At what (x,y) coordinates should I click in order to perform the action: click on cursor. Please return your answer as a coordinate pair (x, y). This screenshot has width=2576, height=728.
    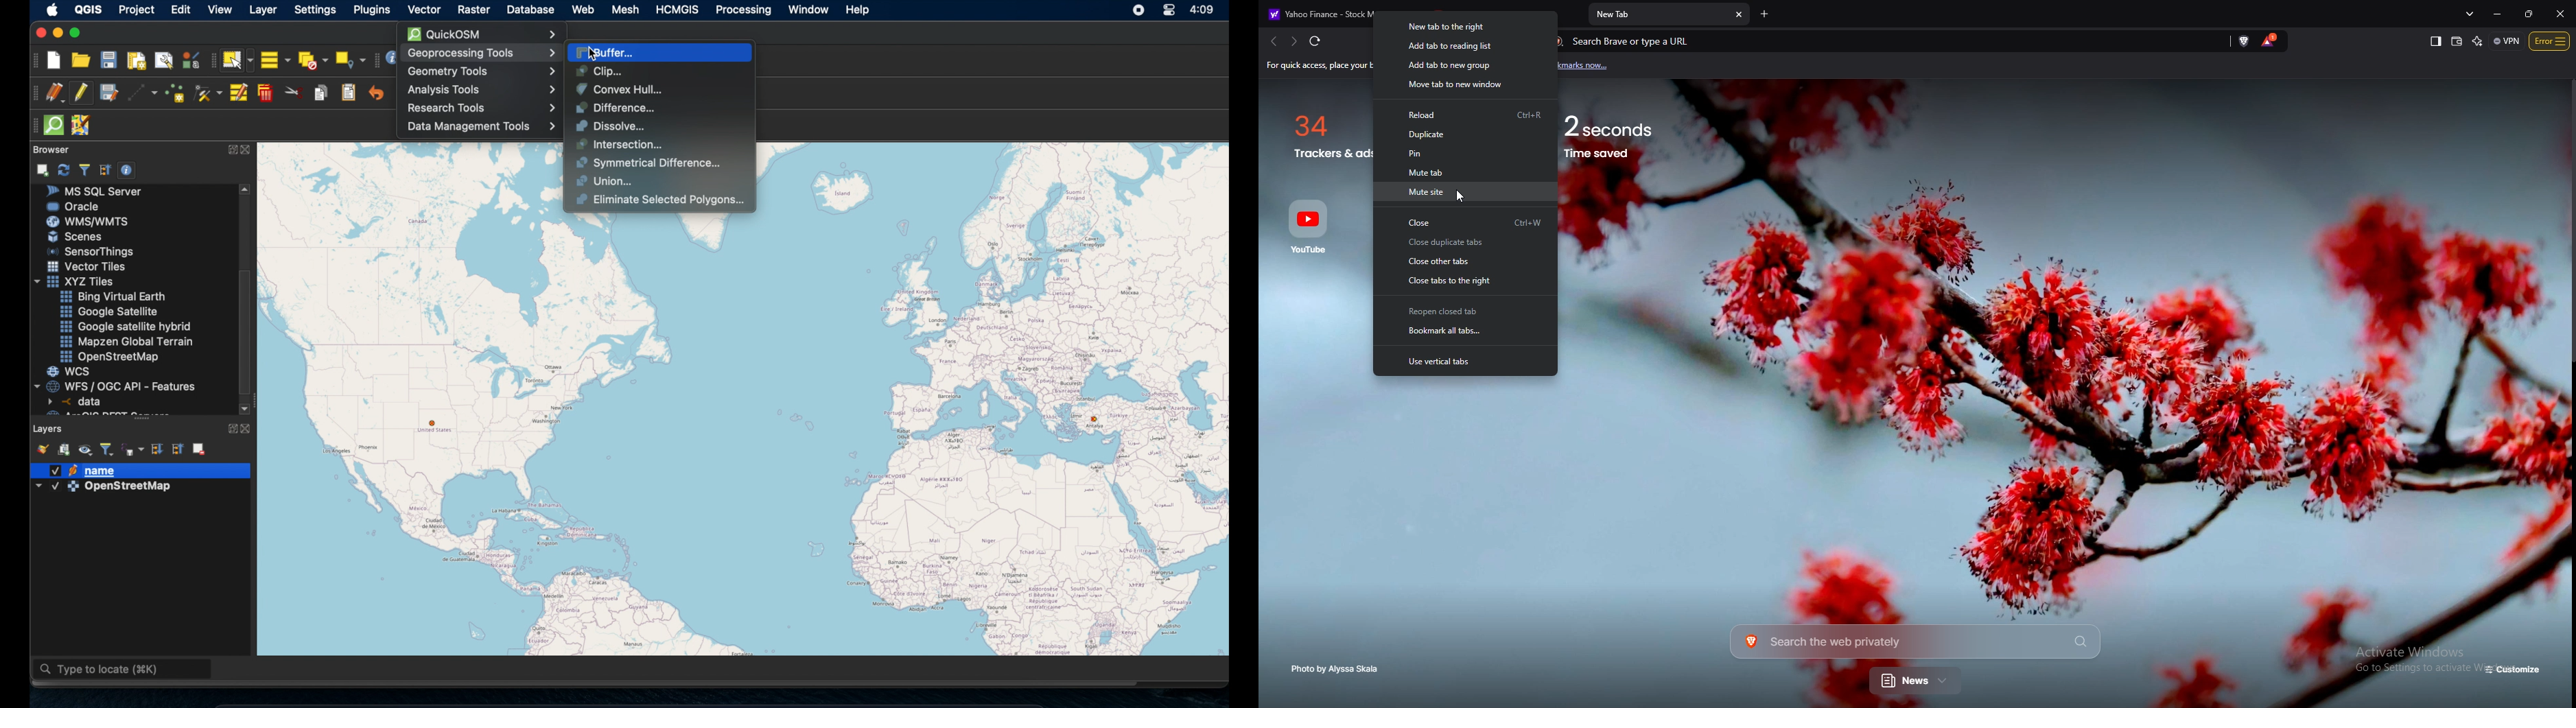
    Looking at the image, I should click on (595, 50).